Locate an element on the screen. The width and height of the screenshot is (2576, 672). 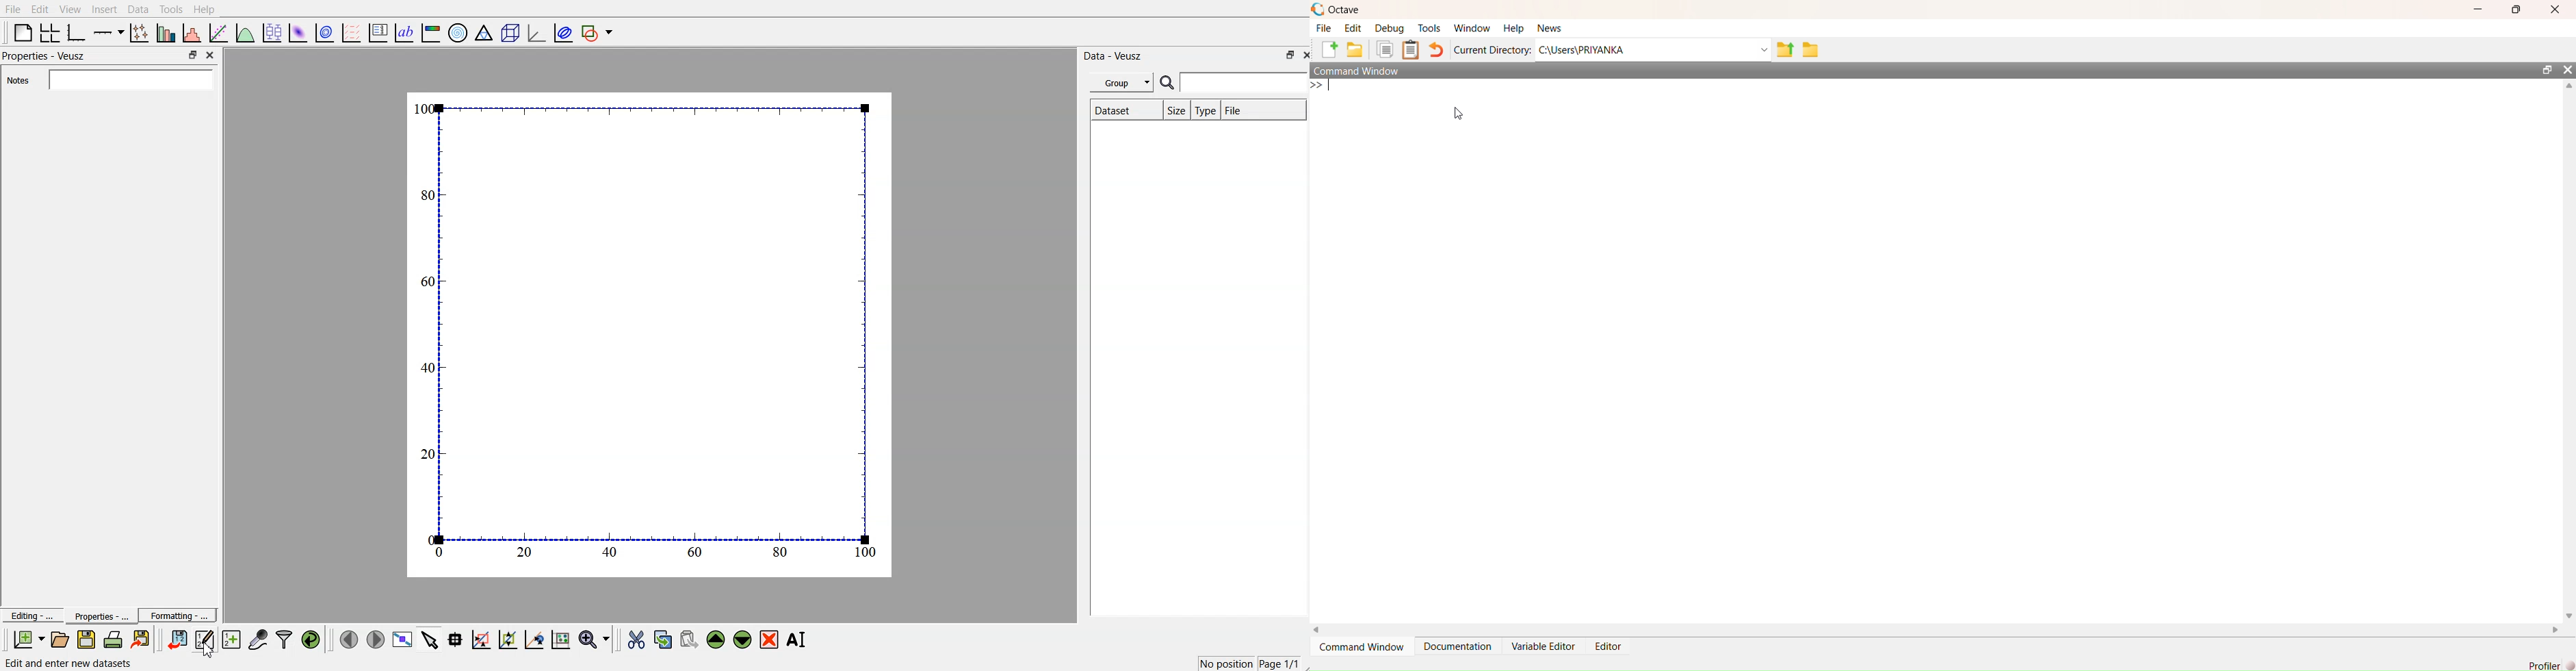
Dataset is located at coordinates (1121, 110).